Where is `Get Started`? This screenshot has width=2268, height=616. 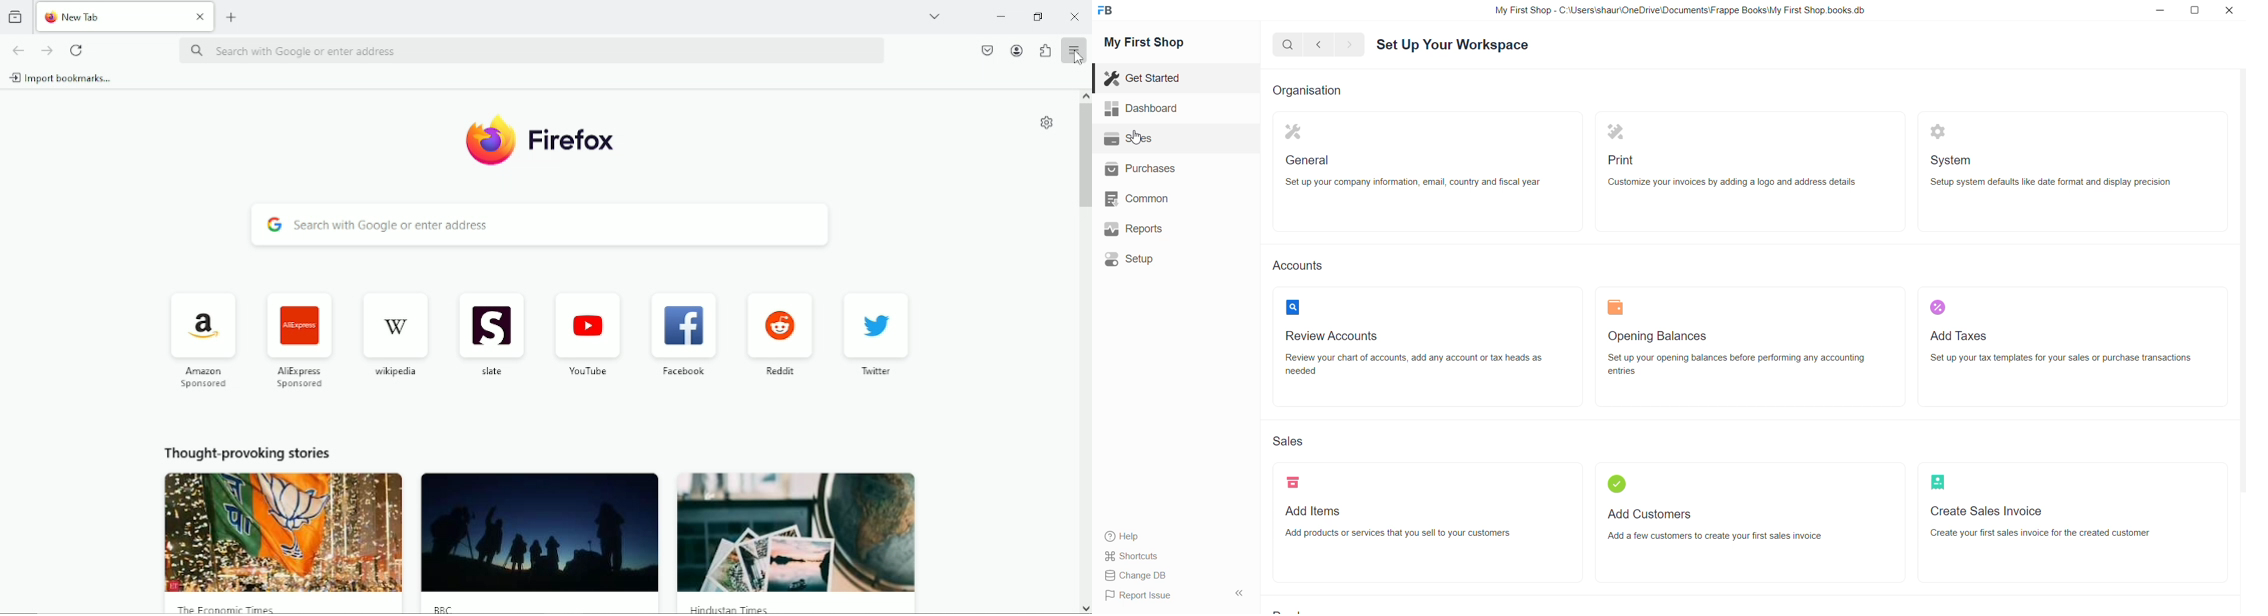
Get Started is located at coordinates (1144, 78).